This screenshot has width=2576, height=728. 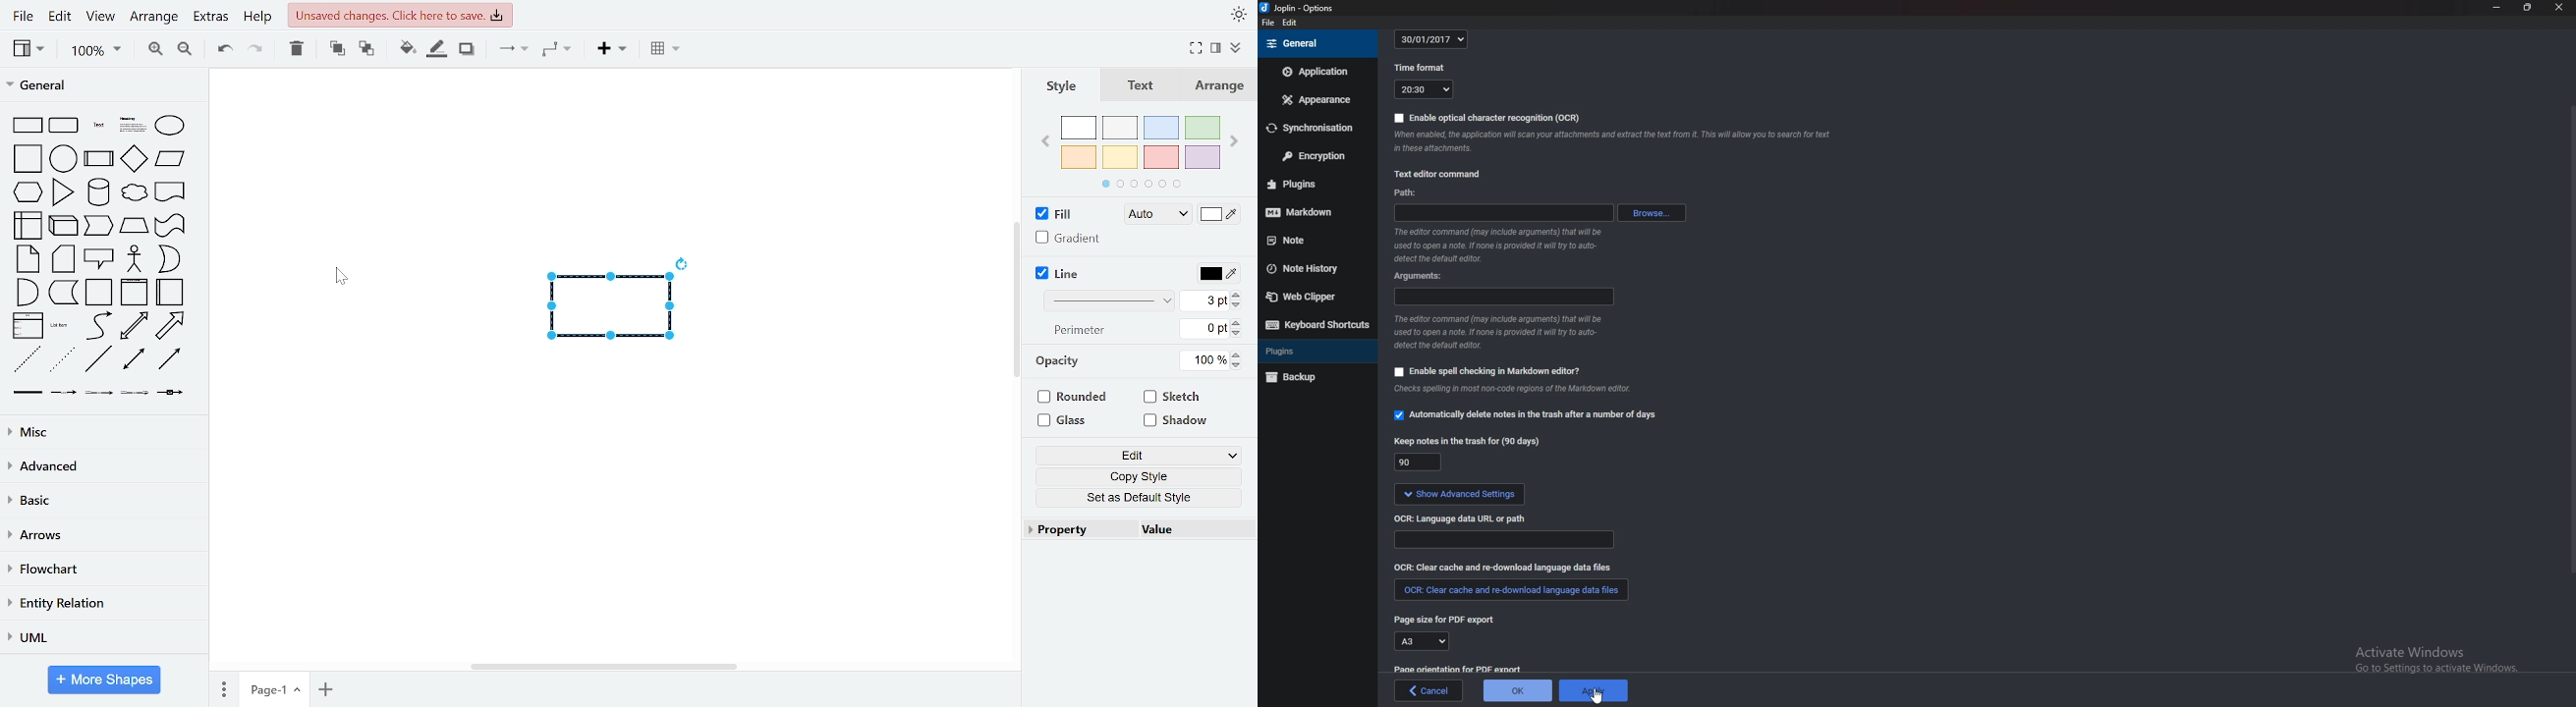 What do you see at coordinates (1426, 642) in the screenshot?
I see `A3` at bounding box center [1426, 642].